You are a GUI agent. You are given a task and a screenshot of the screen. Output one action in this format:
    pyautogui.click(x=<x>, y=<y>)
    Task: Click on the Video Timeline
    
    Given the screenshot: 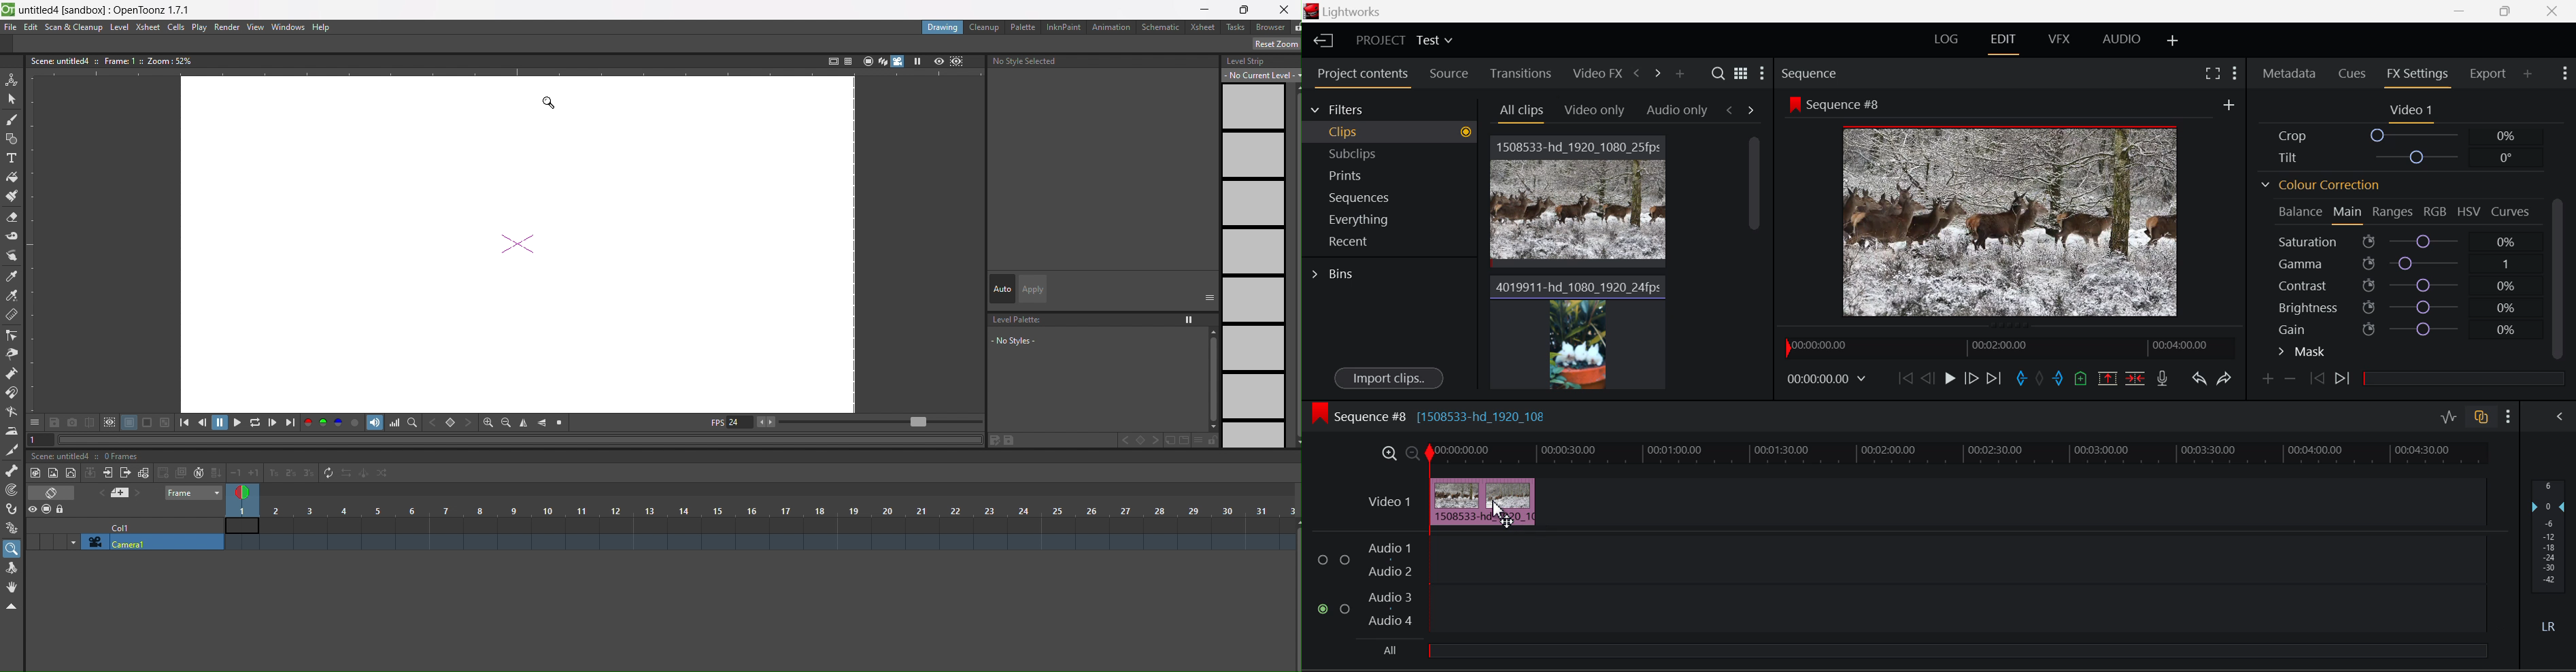 What is the action you would take?
    pyautogui.click(x=1956, y=454)
    